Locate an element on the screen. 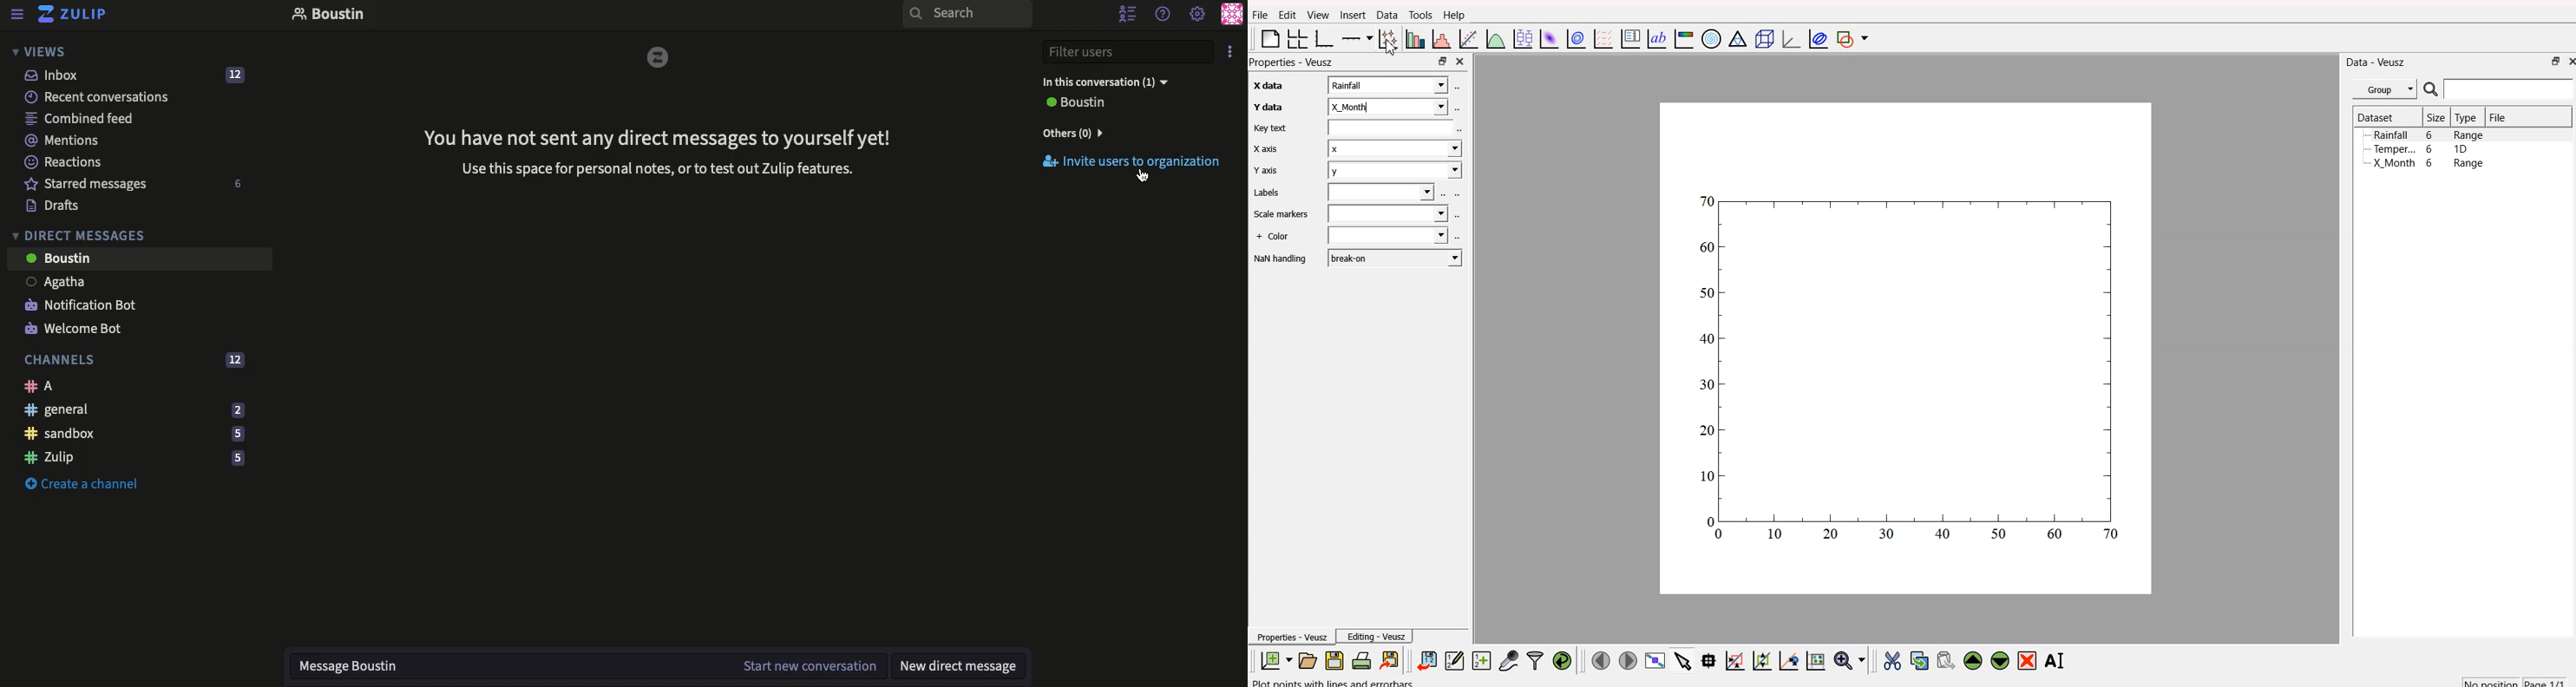  Group is located at coordinates (2385, 90).